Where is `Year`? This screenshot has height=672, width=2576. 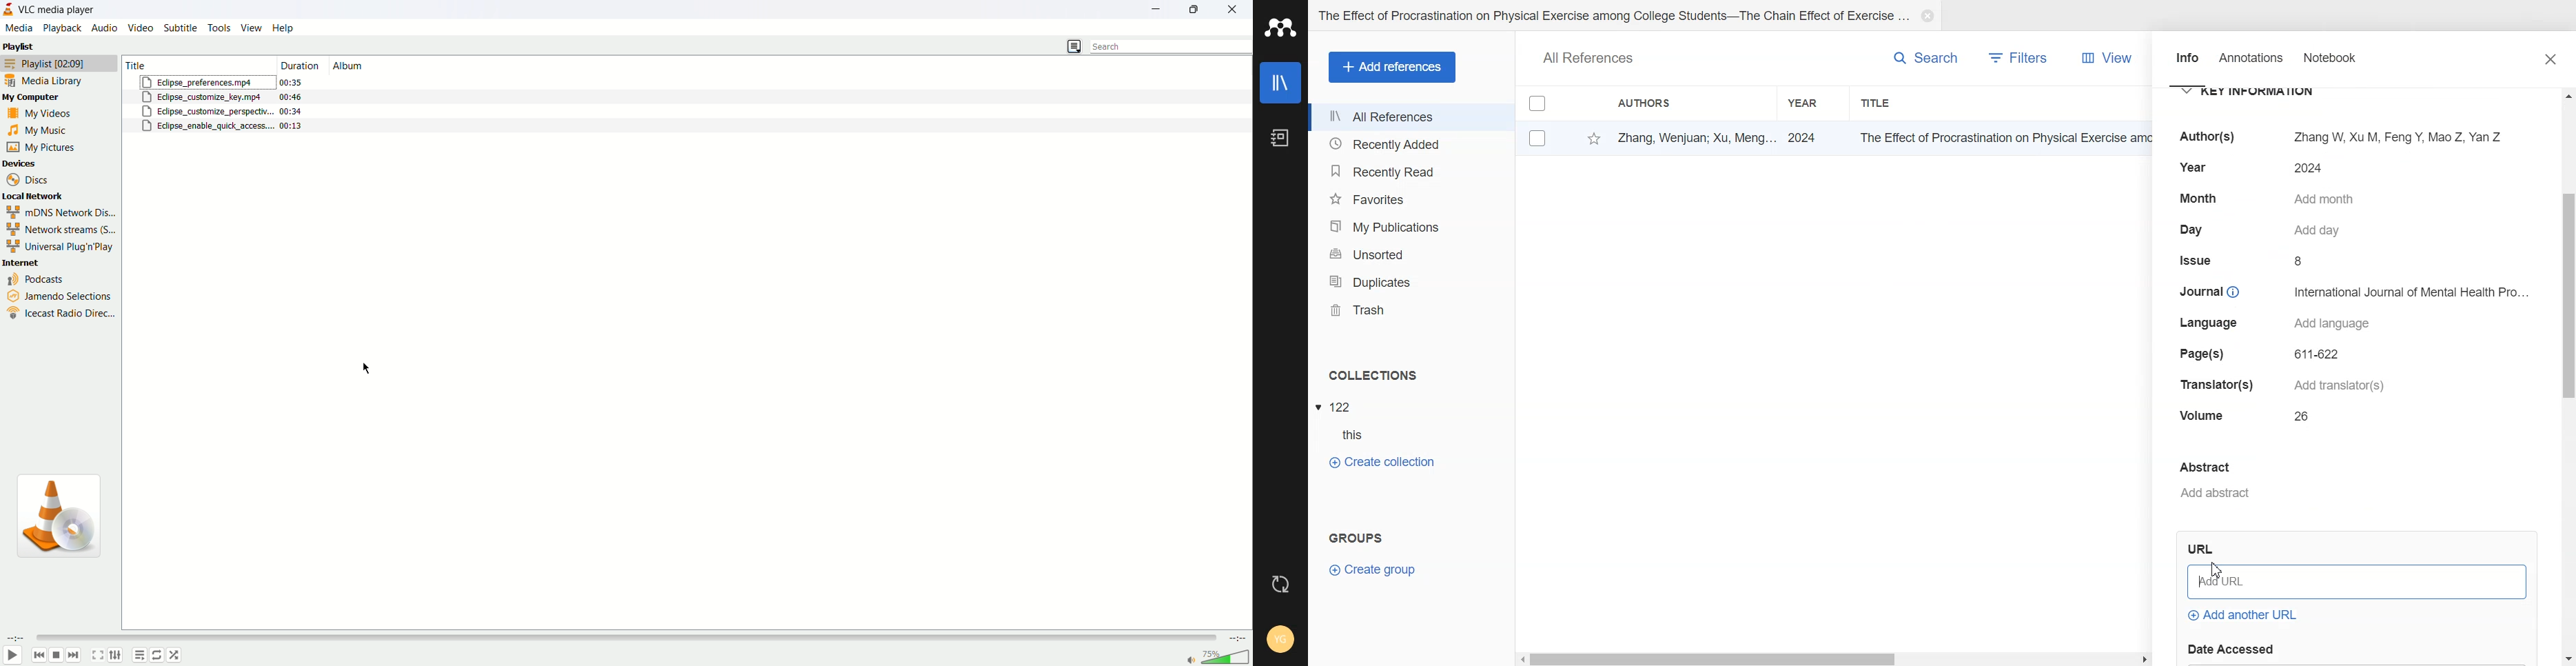 Year is located at coordinates (1813, 102).